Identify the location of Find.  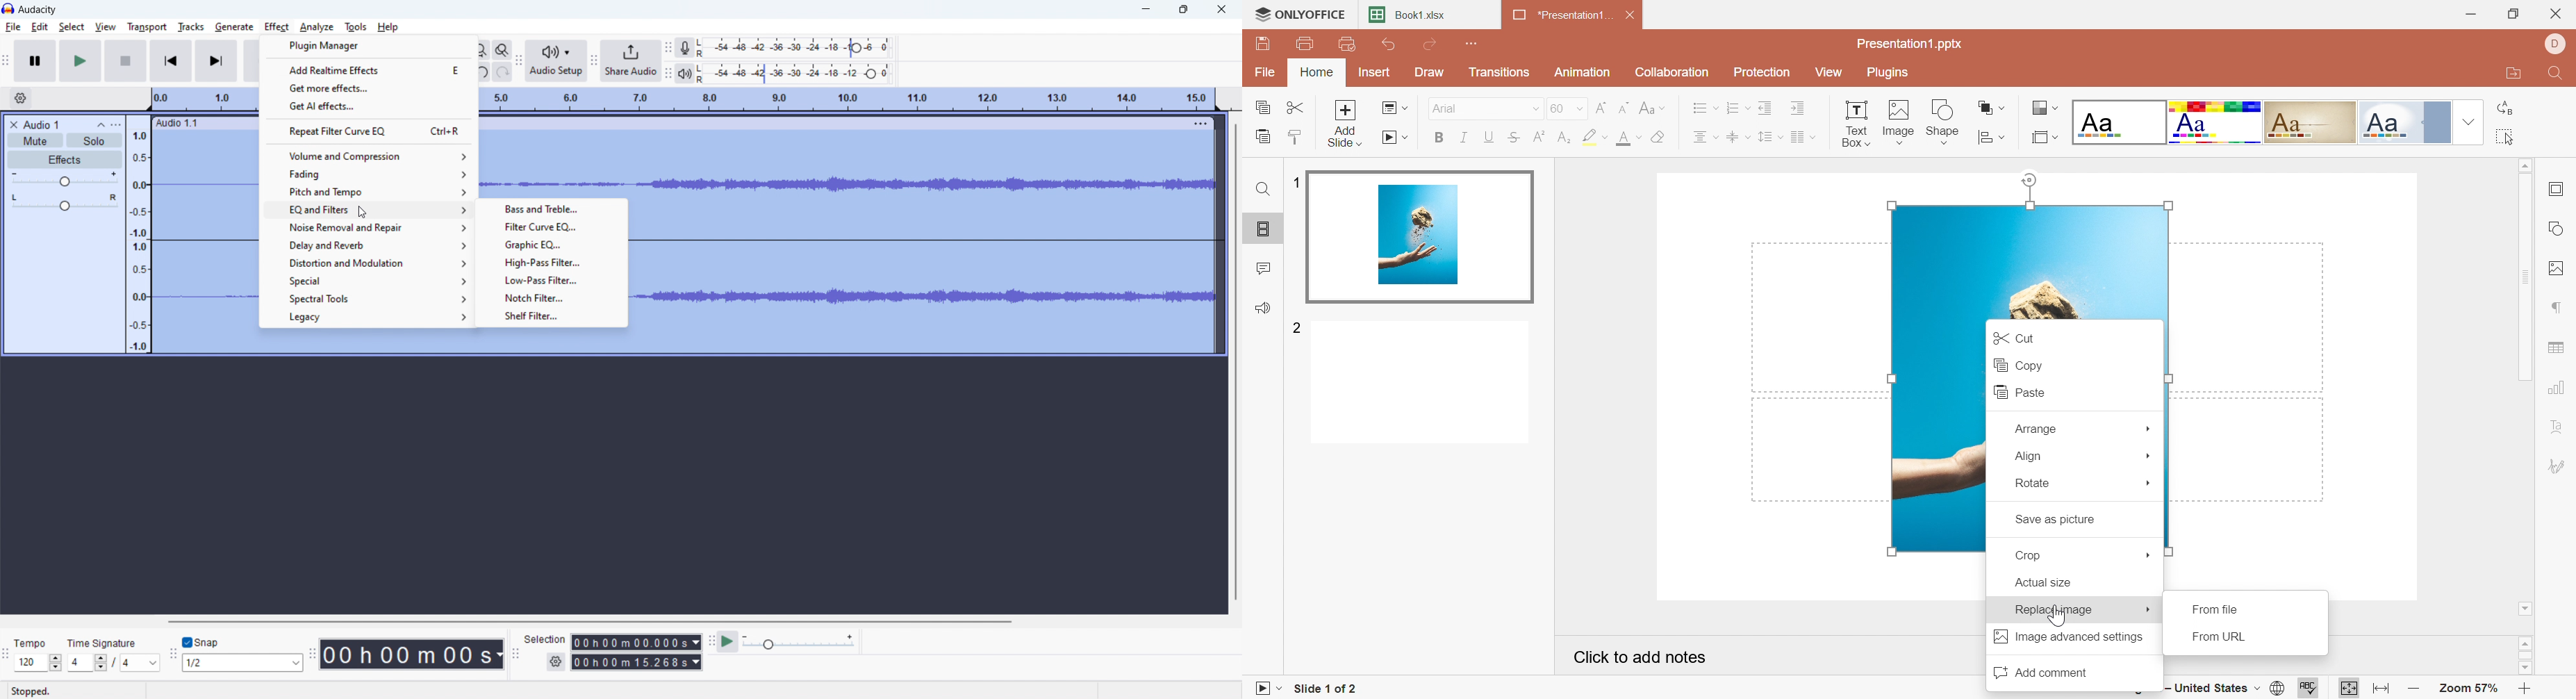
(2558, 74).